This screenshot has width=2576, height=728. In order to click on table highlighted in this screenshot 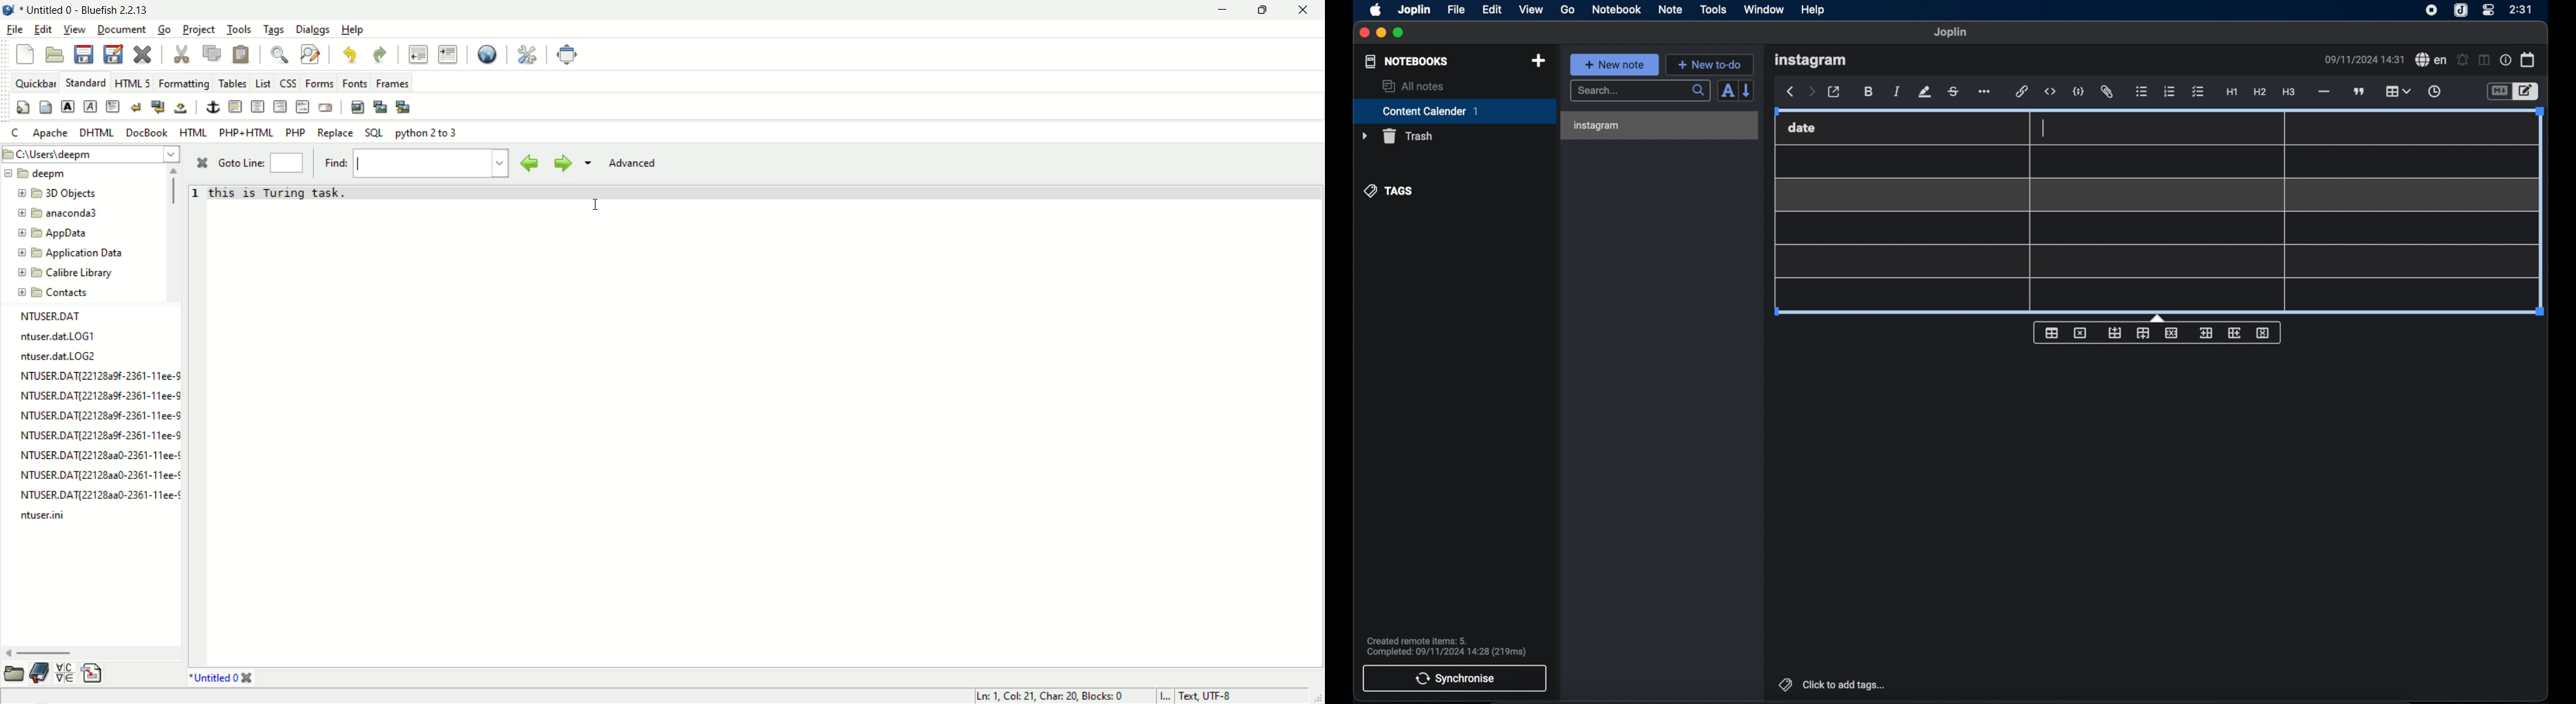, I will do `click(2398, 91)`.